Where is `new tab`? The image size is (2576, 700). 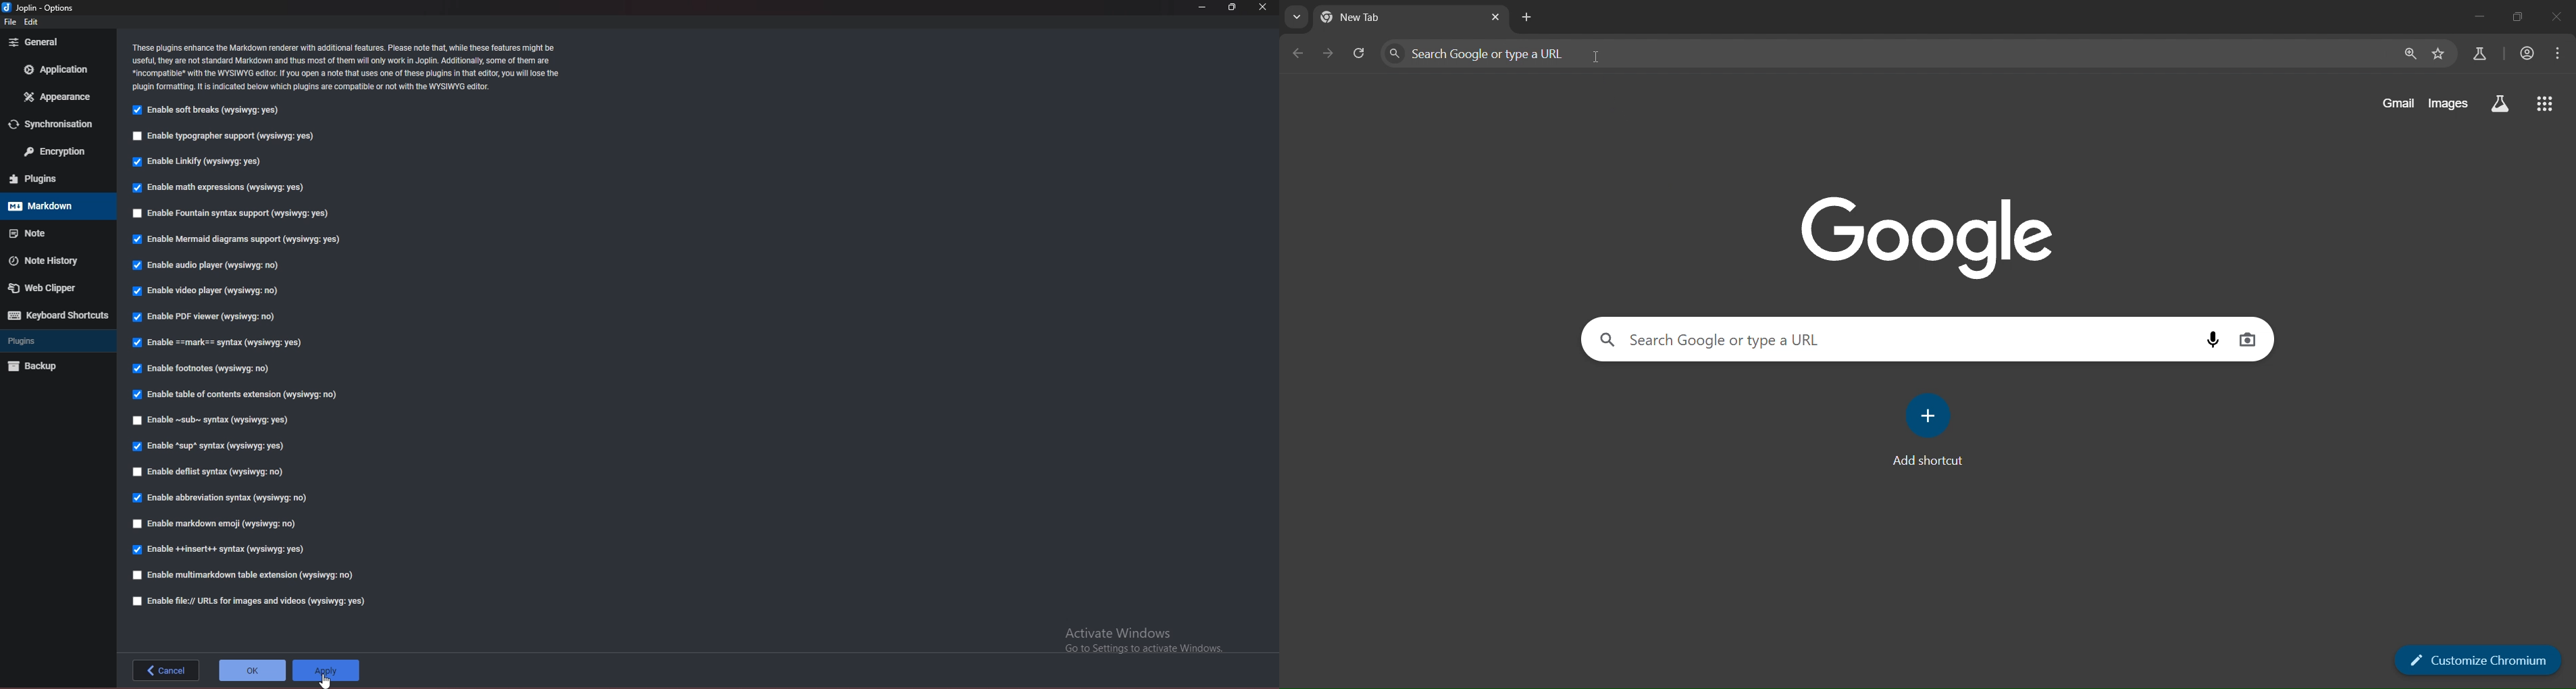
new tab is located at coordinates (1377, 16).